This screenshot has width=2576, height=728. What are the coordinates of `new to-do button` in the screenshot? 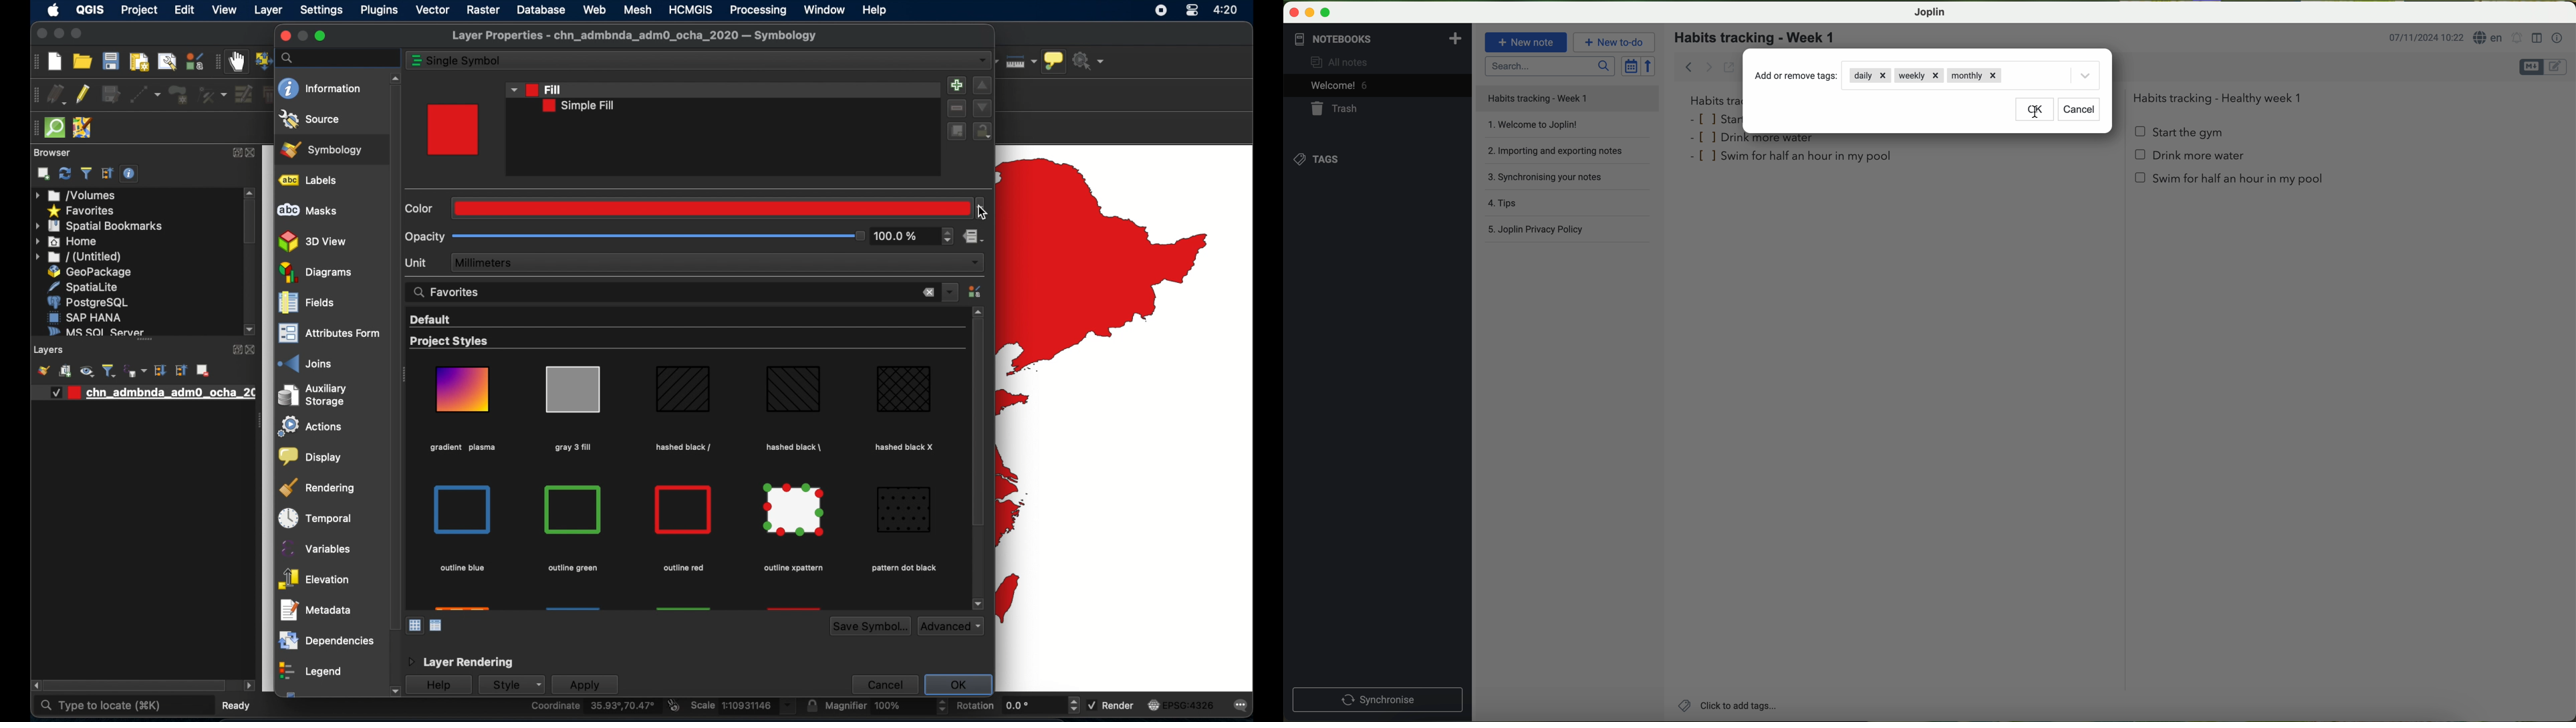 It's located at (1614, 42).